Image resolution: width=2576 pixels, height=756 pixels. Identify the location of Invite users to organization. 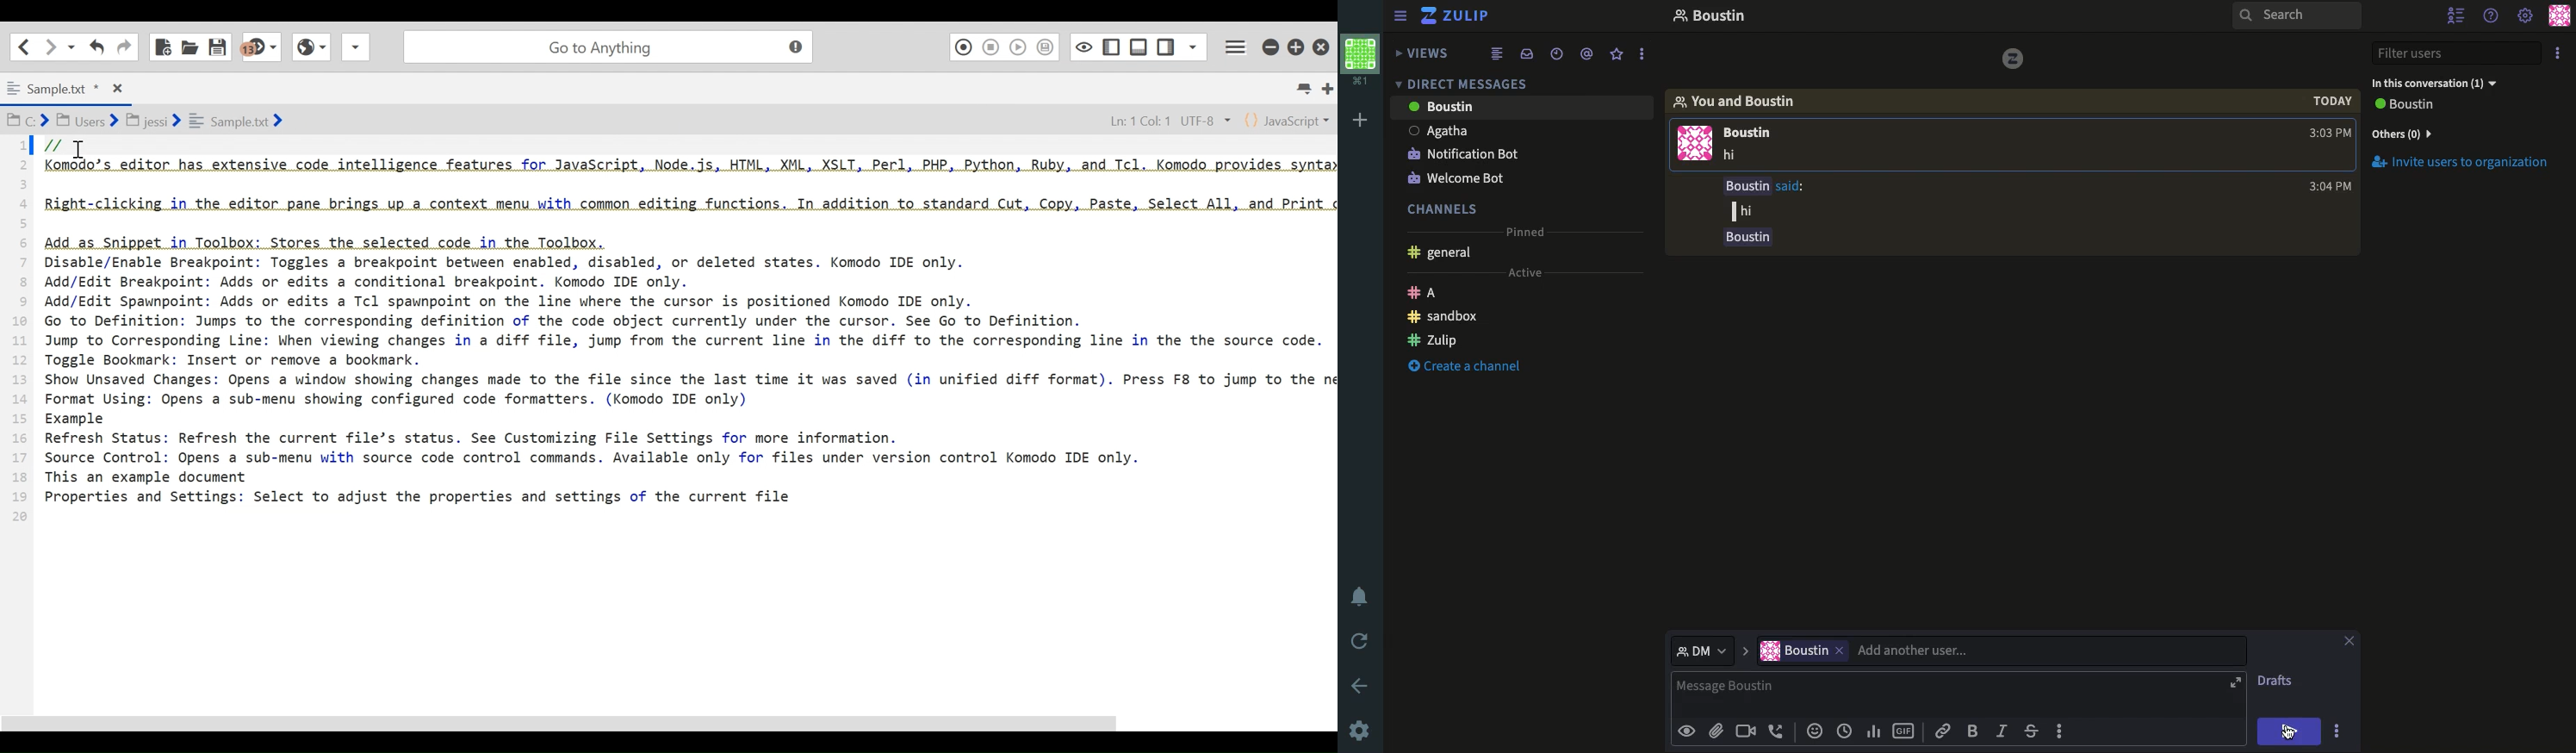
(2464, 133).